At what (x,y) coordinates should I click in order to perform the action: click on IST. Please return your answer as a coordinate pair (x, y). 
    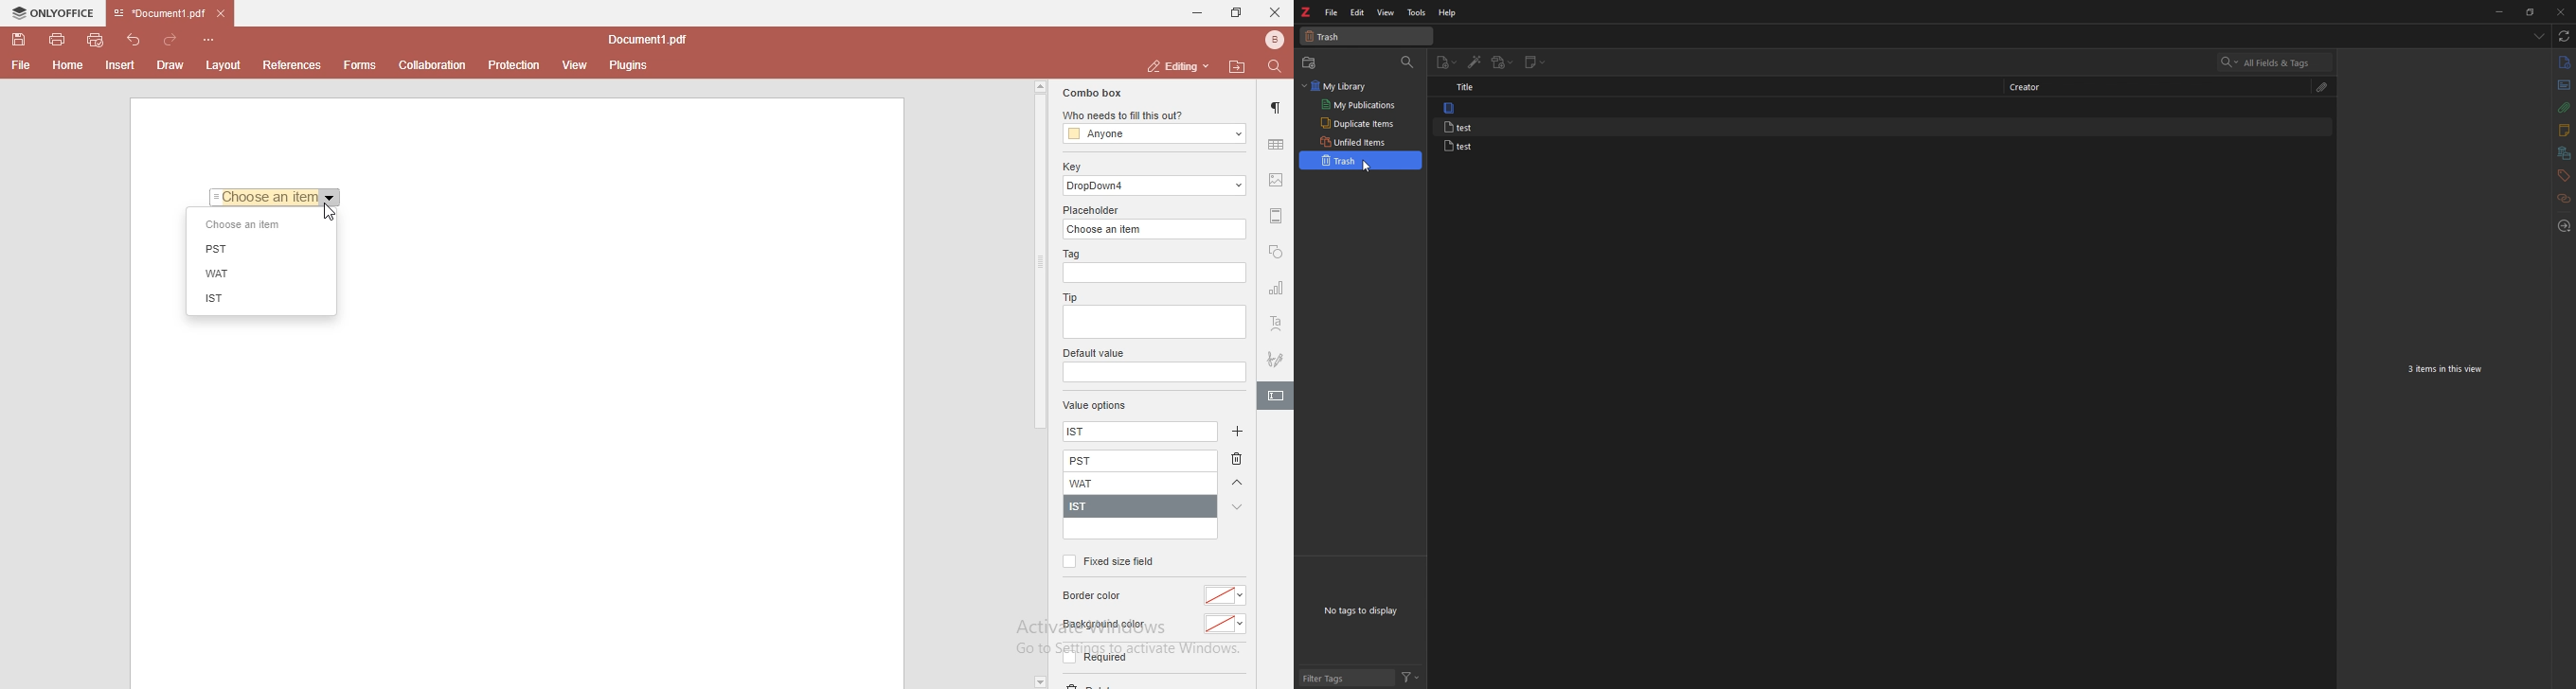
    Looking at the image, I should click on (213, 298).